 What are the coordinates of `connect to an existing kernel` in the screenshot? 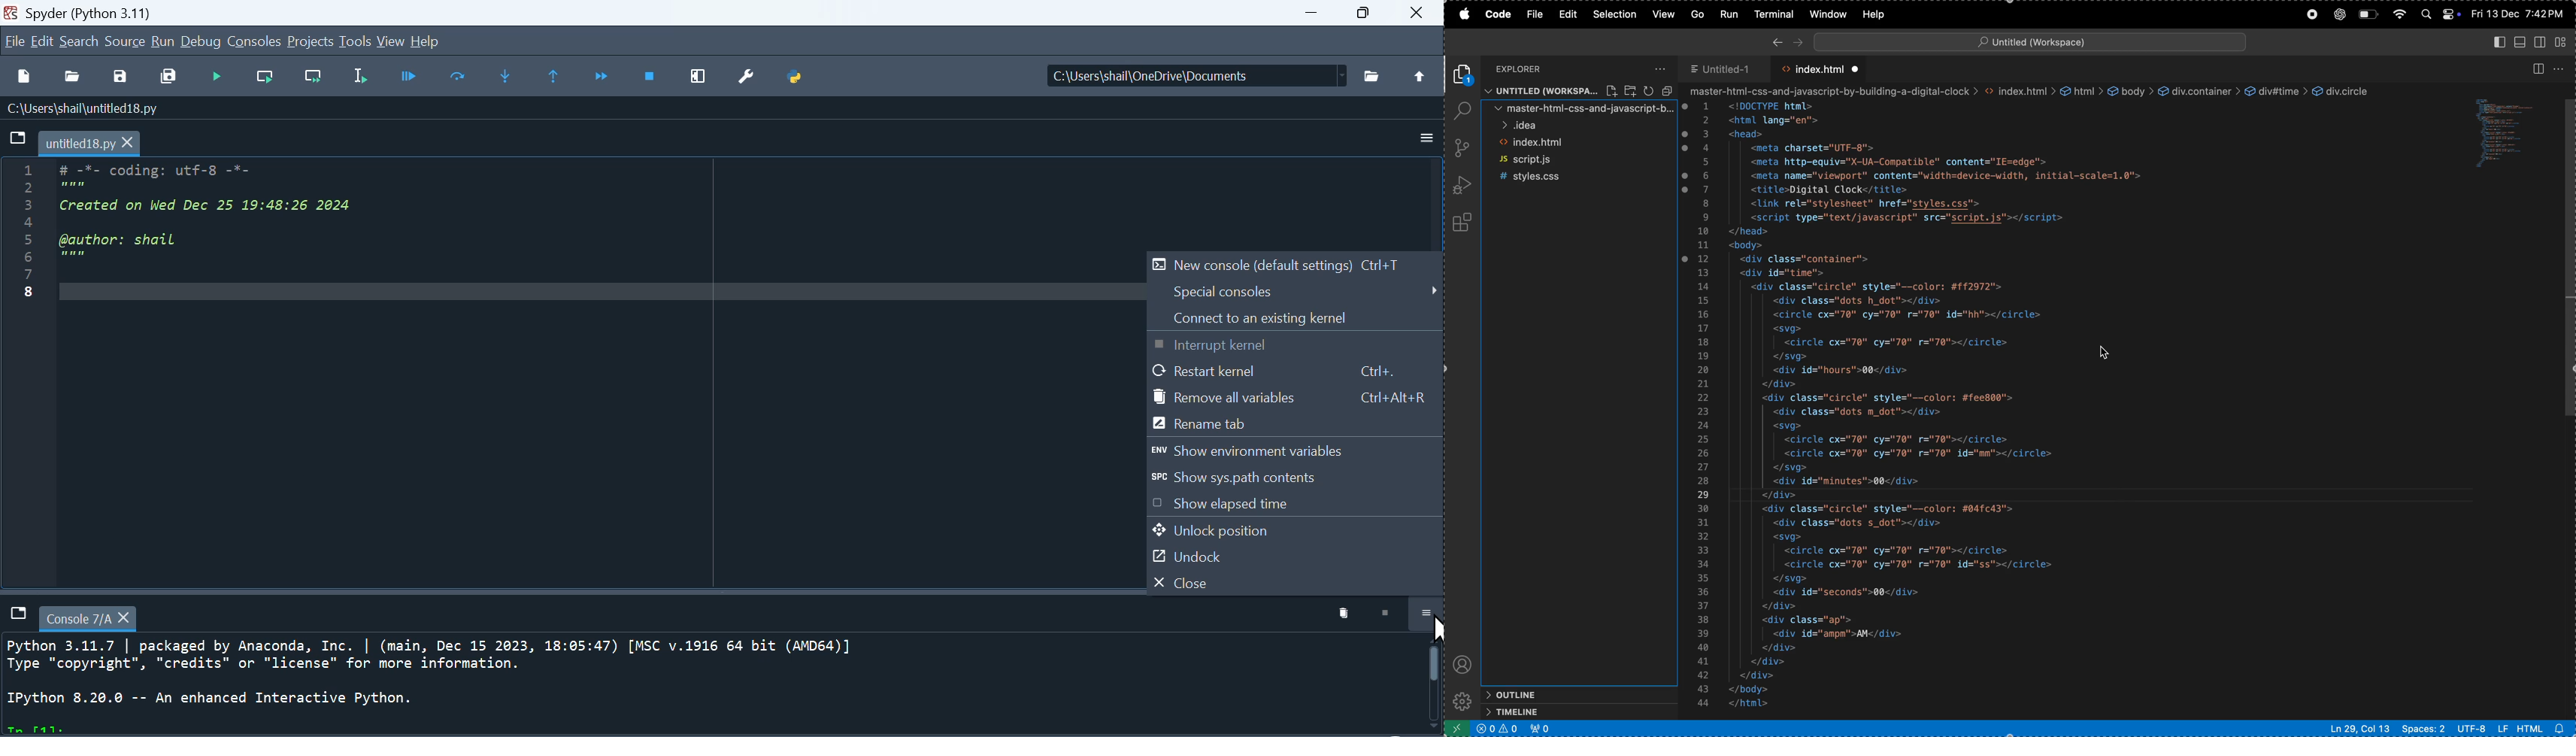 It's located at (1296, 320).